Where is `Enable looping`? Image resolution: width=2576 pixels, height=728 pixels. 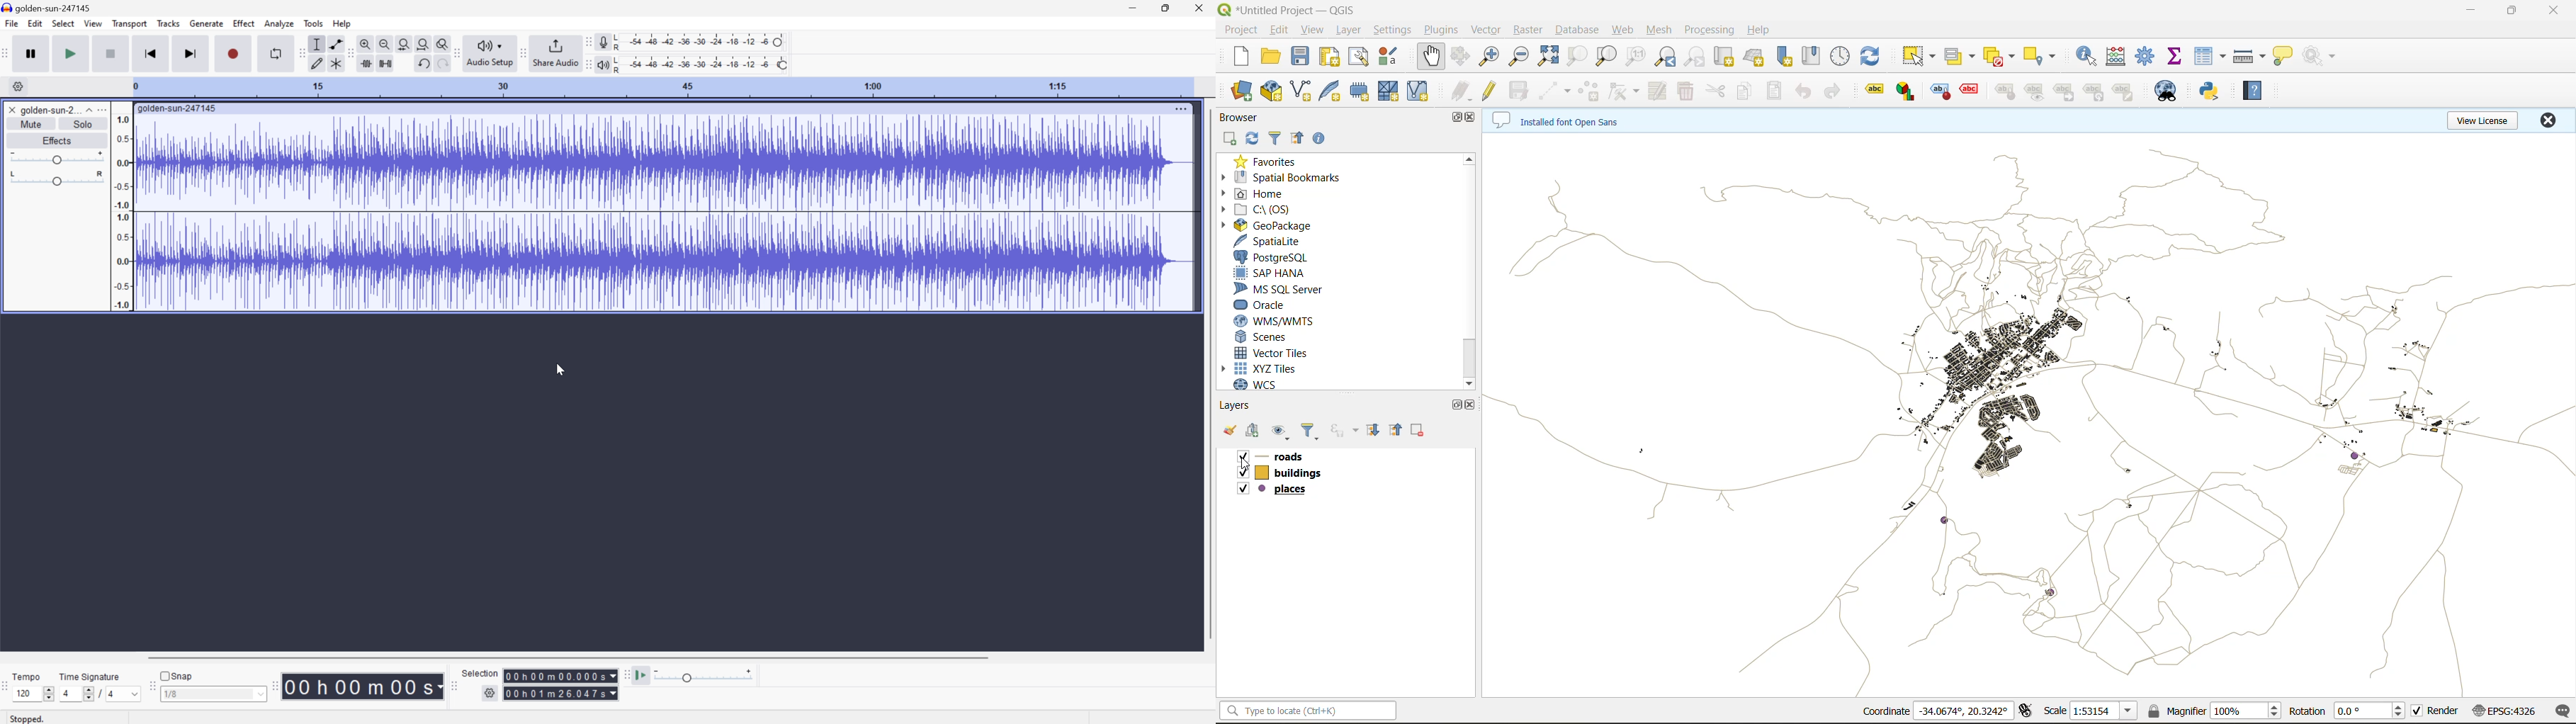 Enable looping is located at coordinates (275, 54).